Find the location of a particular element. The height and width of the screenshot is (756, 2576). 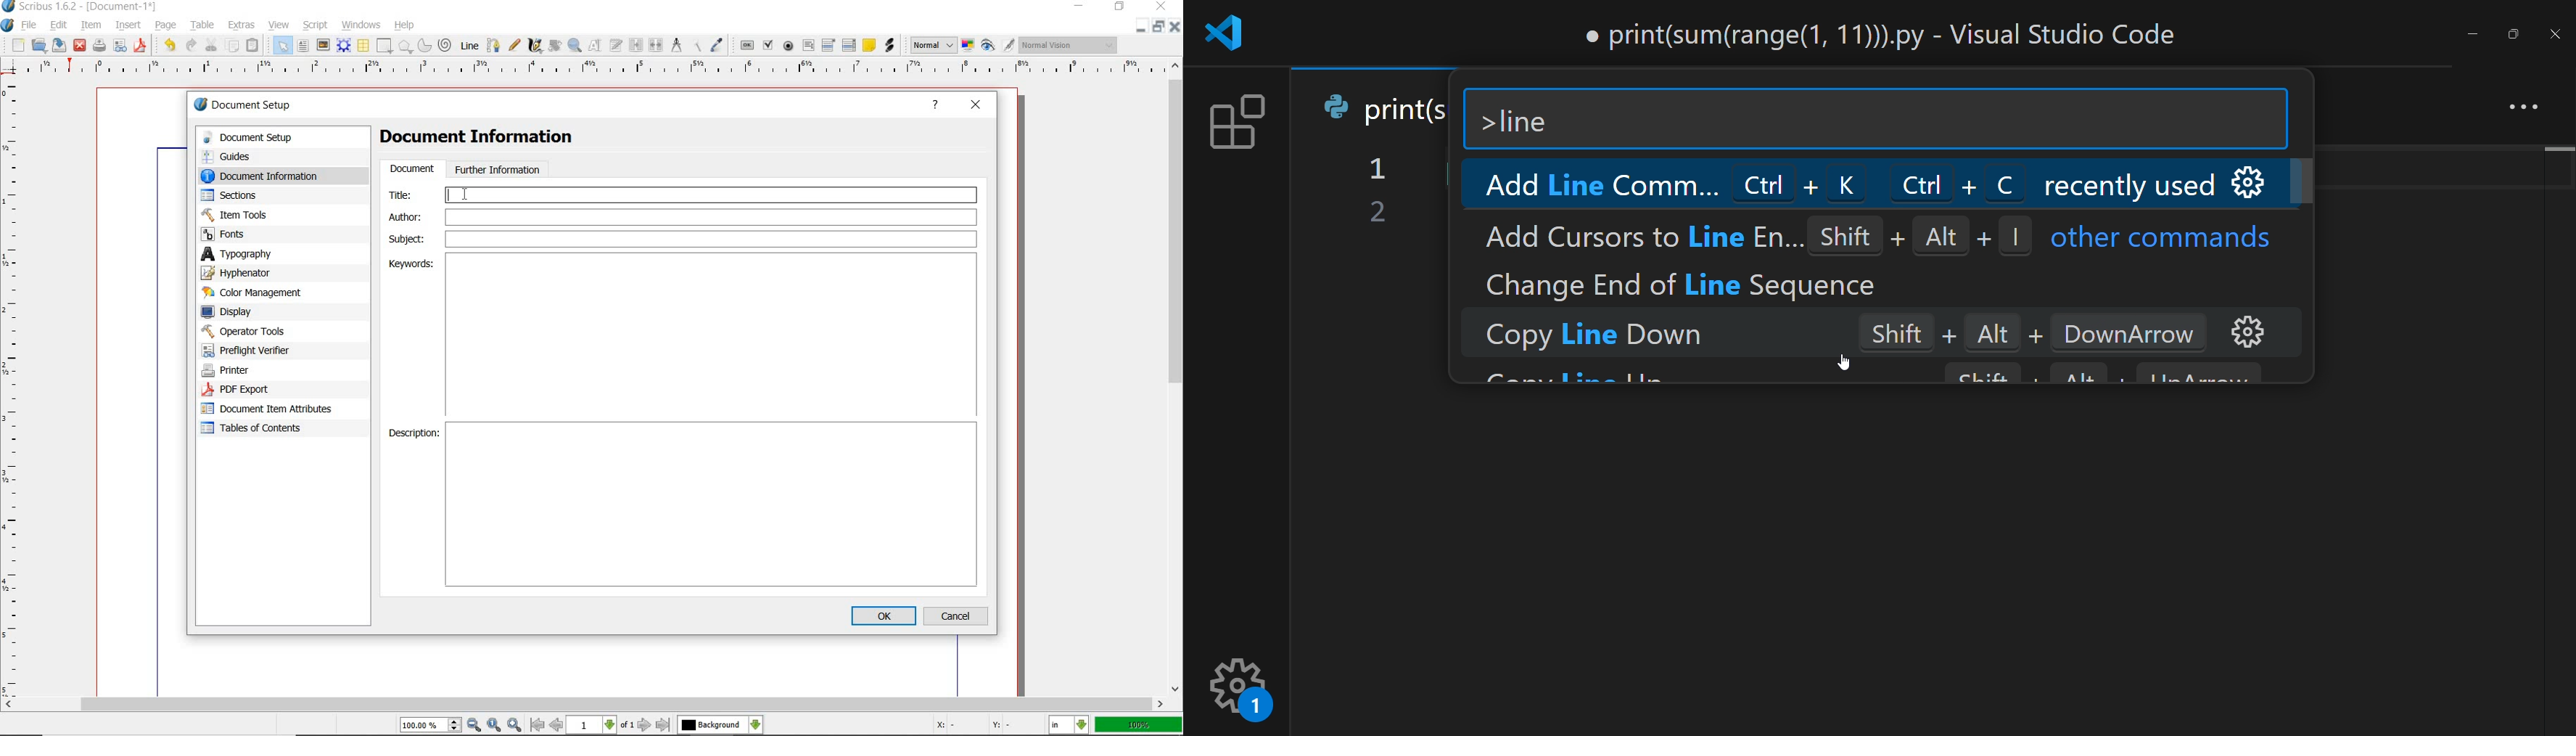

paste is located at coordinates (255, 44).